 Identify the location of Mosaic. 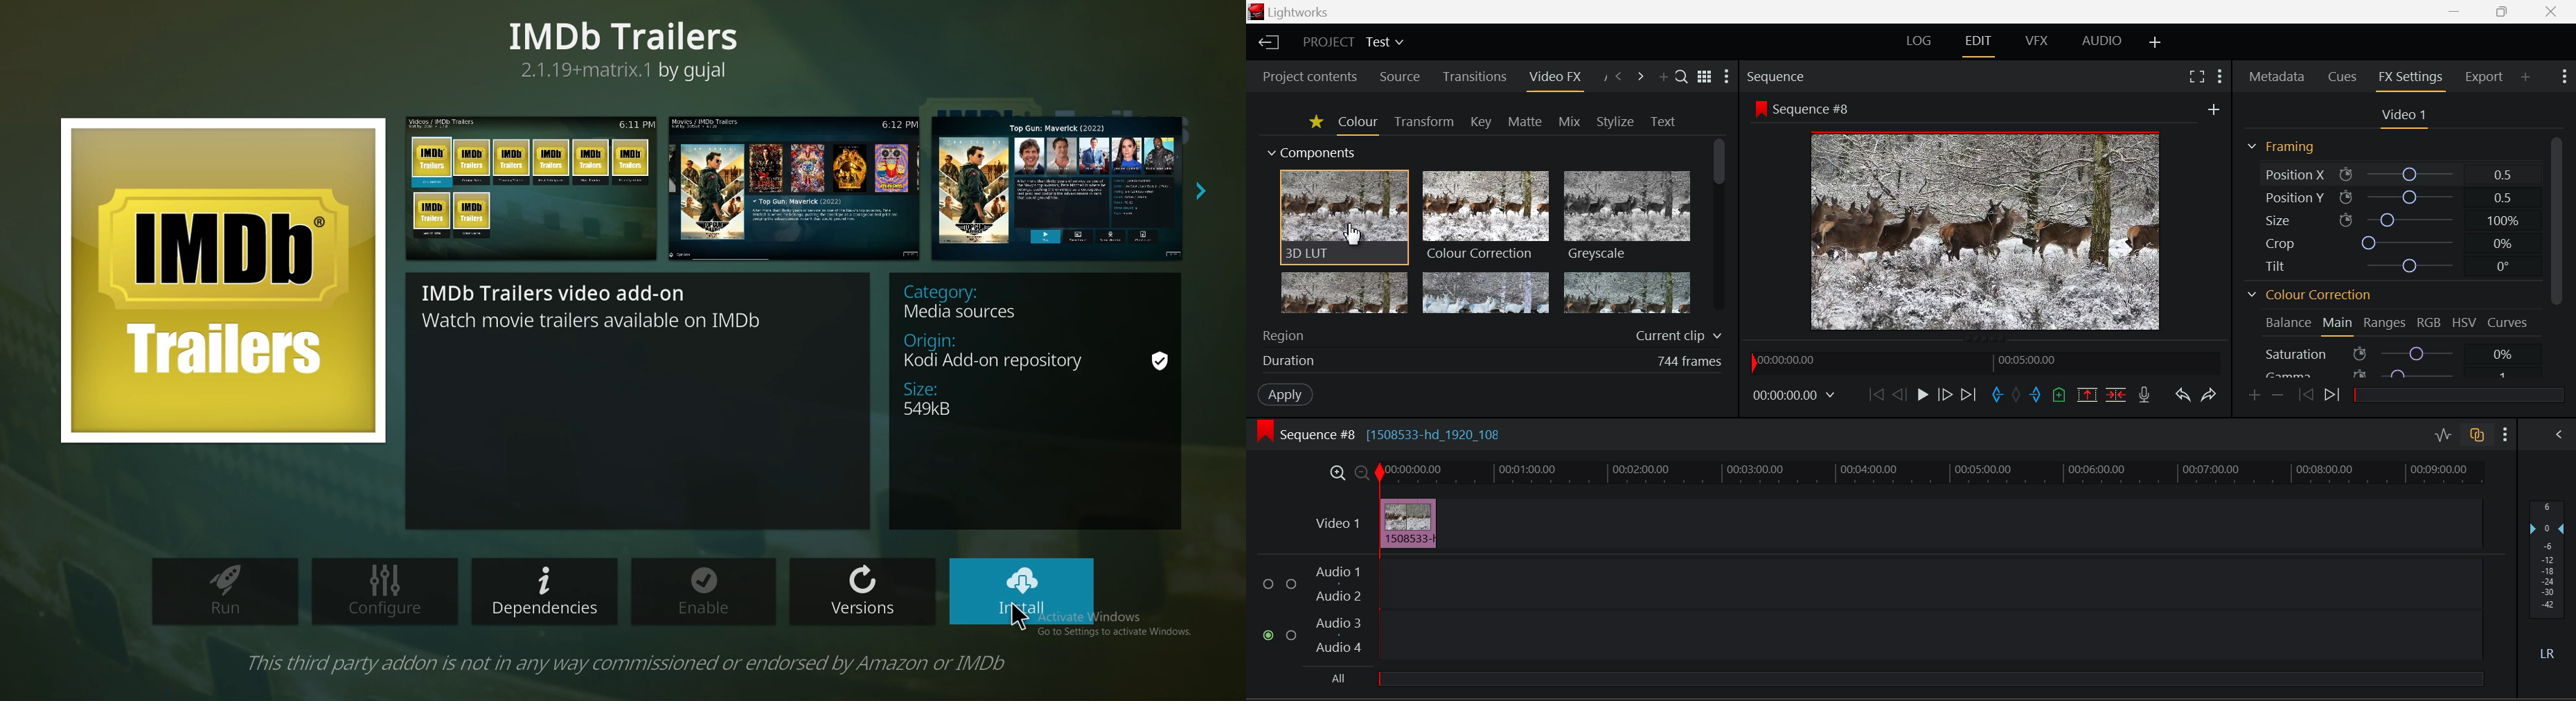
(1486, 294).